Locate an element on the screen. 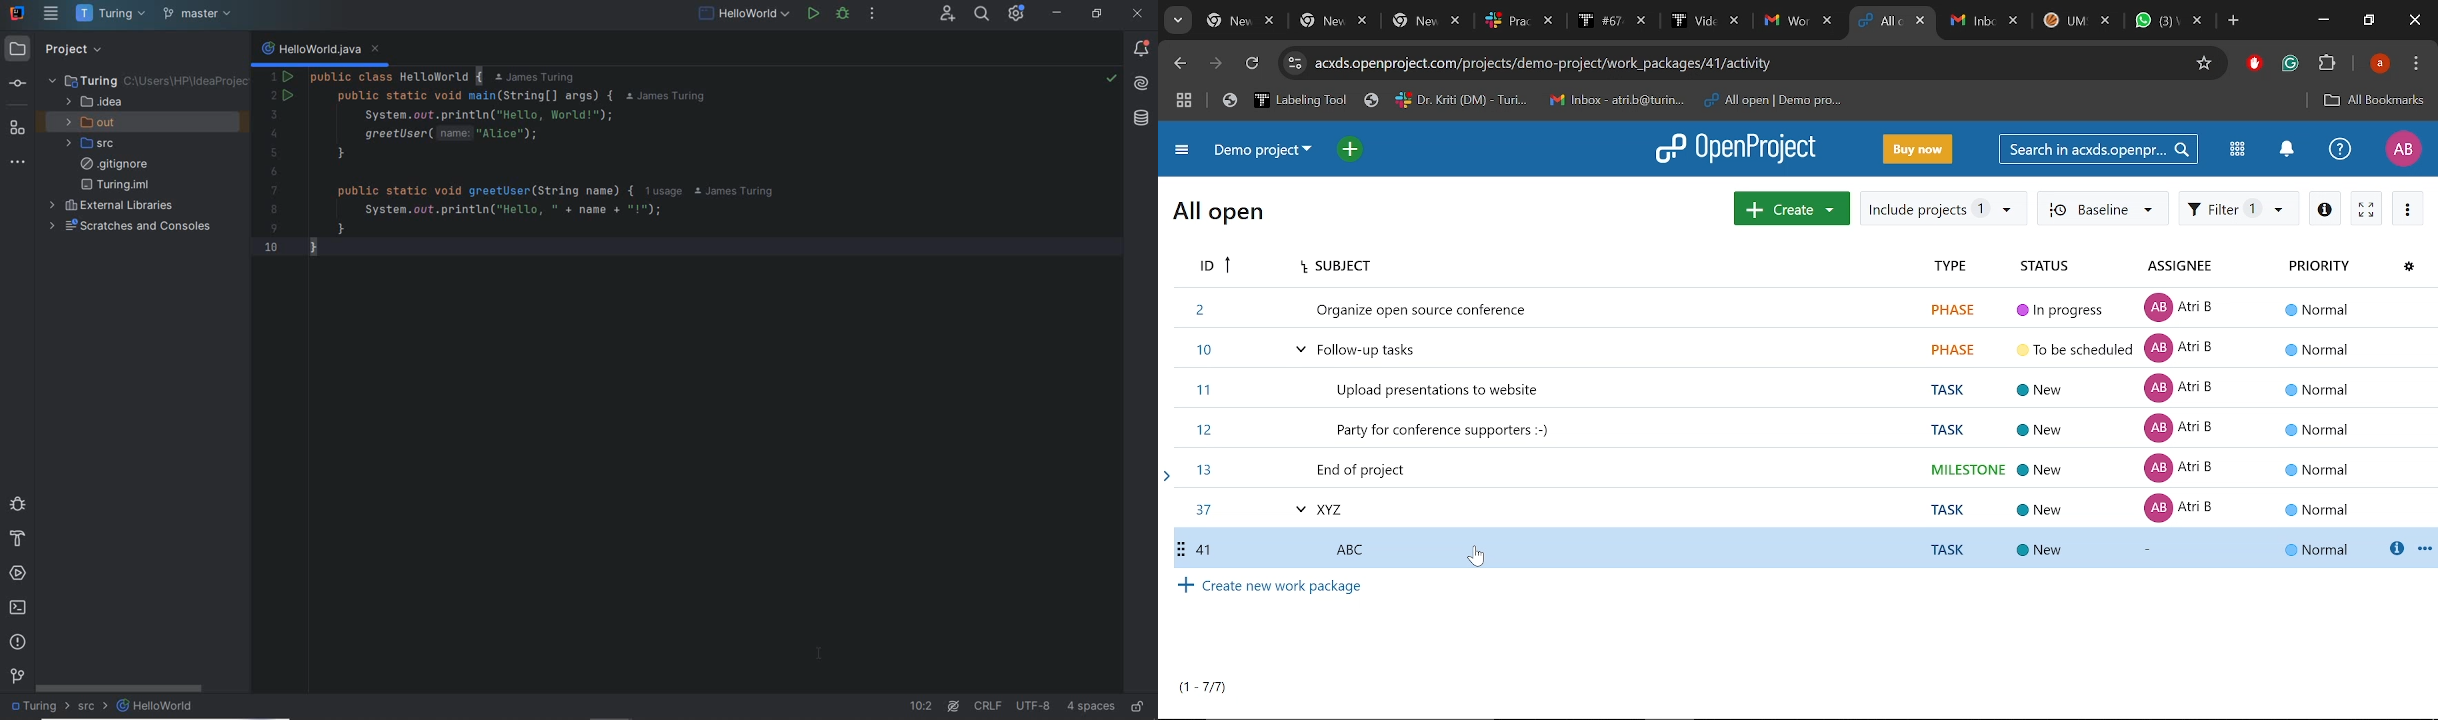 The width and height of the screenshot is (2464, 728). Create new work package is located at coordinates (1276, 588).